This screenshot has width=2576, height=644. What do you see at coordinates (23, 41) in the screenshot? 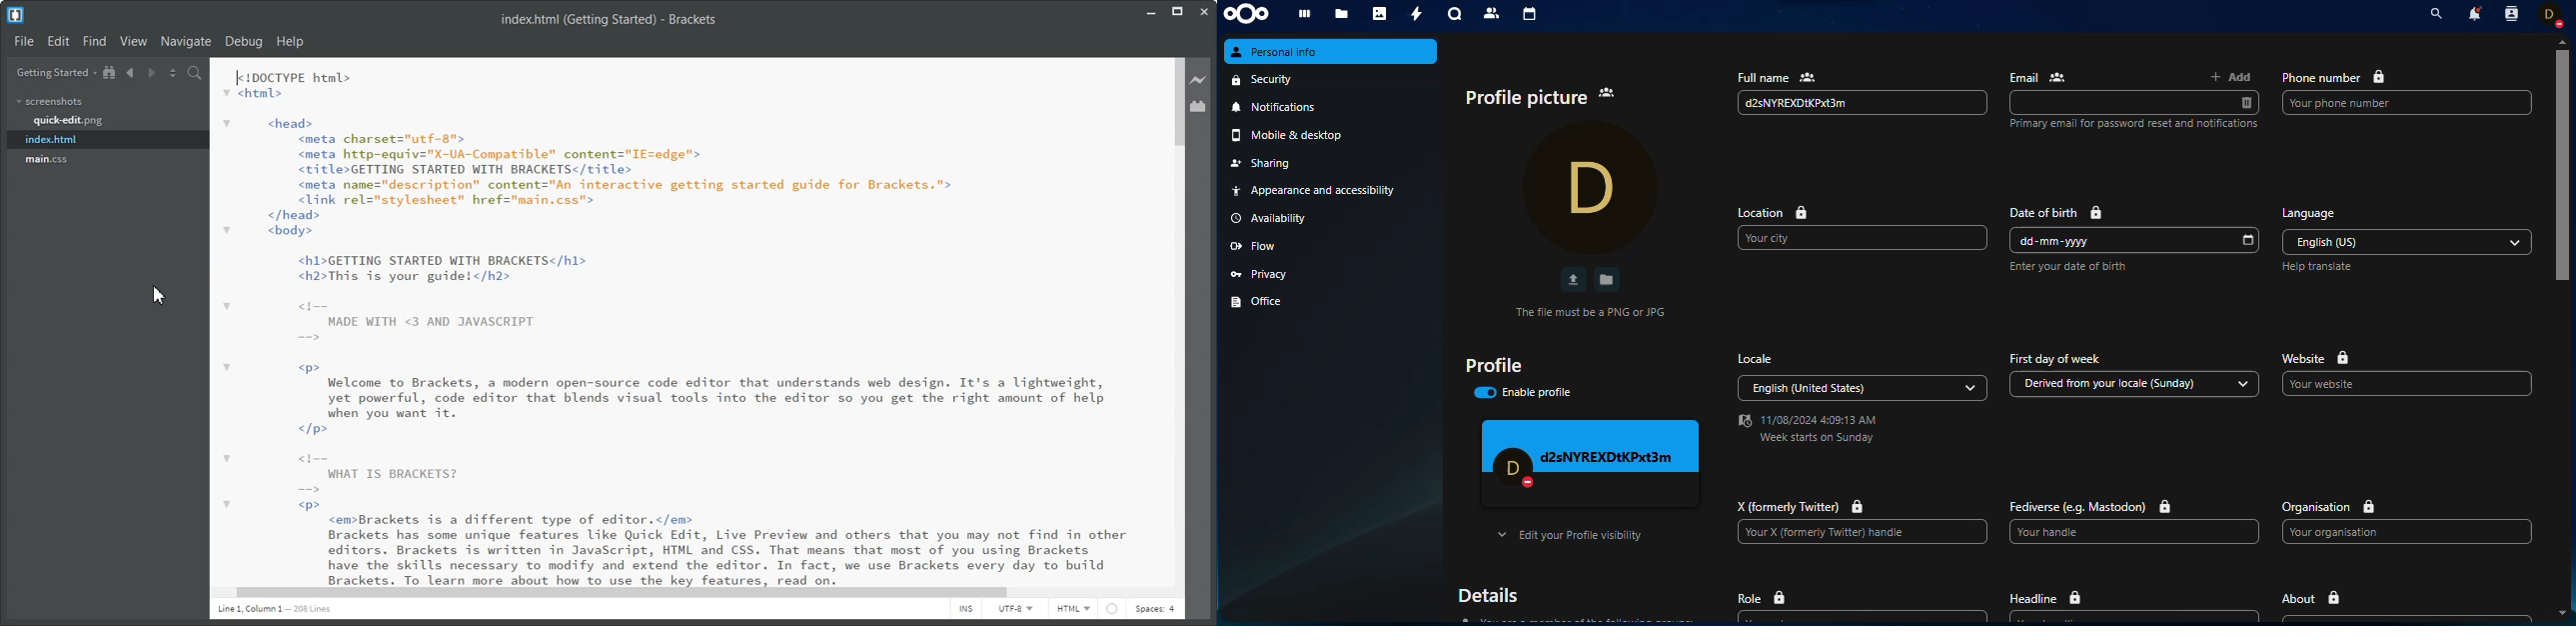
I see `File` at bounding box center [23, 41].